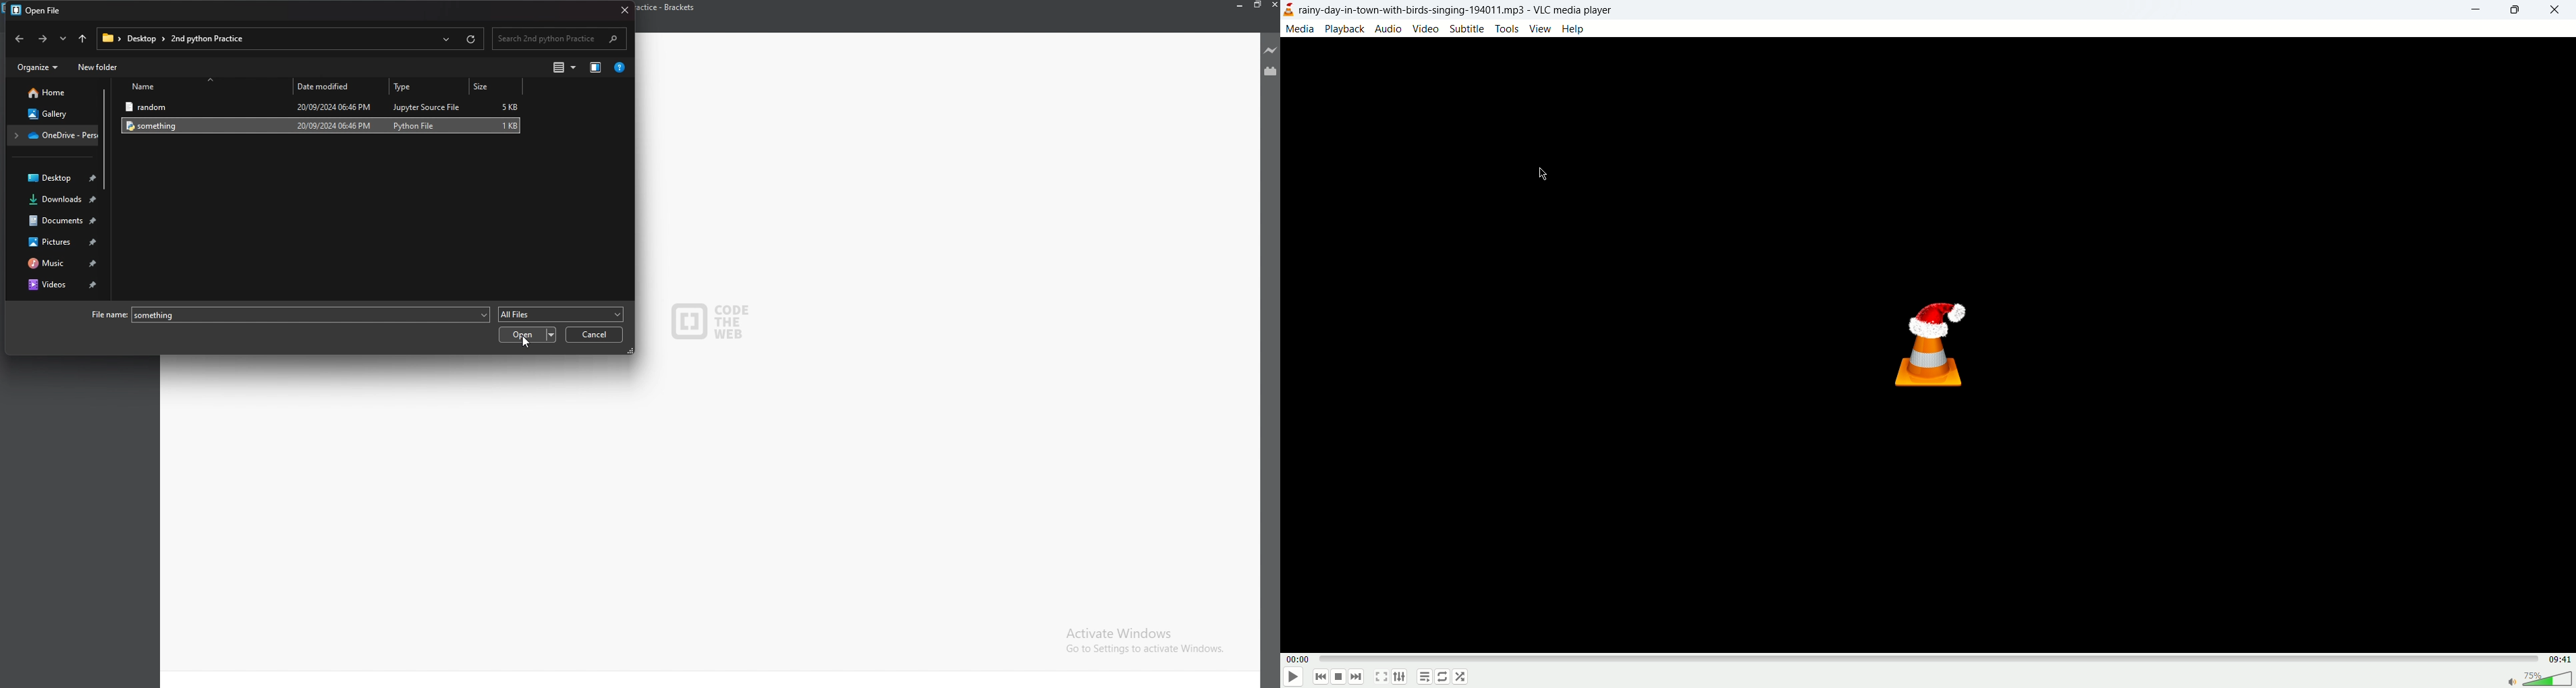  I want to click on 2nd python practice, so click(211, 38).